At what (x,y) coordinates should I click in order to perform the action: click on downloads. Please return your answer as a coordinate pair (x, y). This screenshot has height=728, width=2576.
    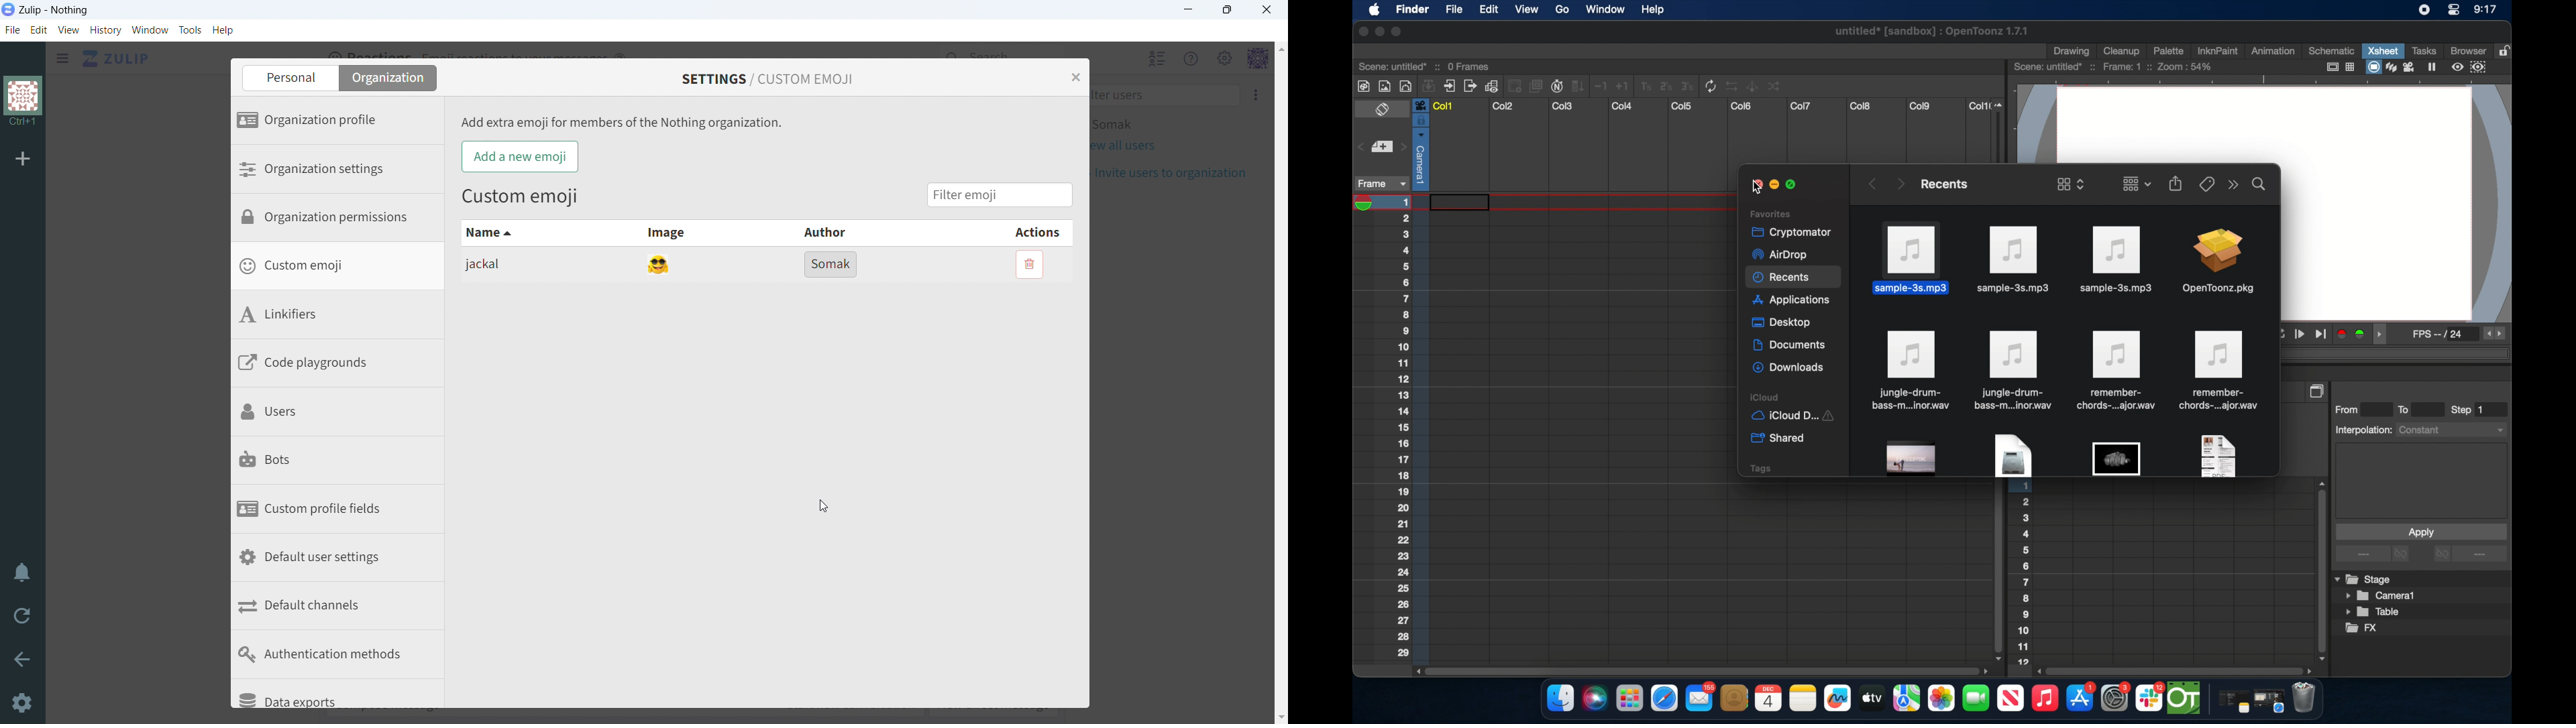
    Looking at the image, I should click on (1790, 368).